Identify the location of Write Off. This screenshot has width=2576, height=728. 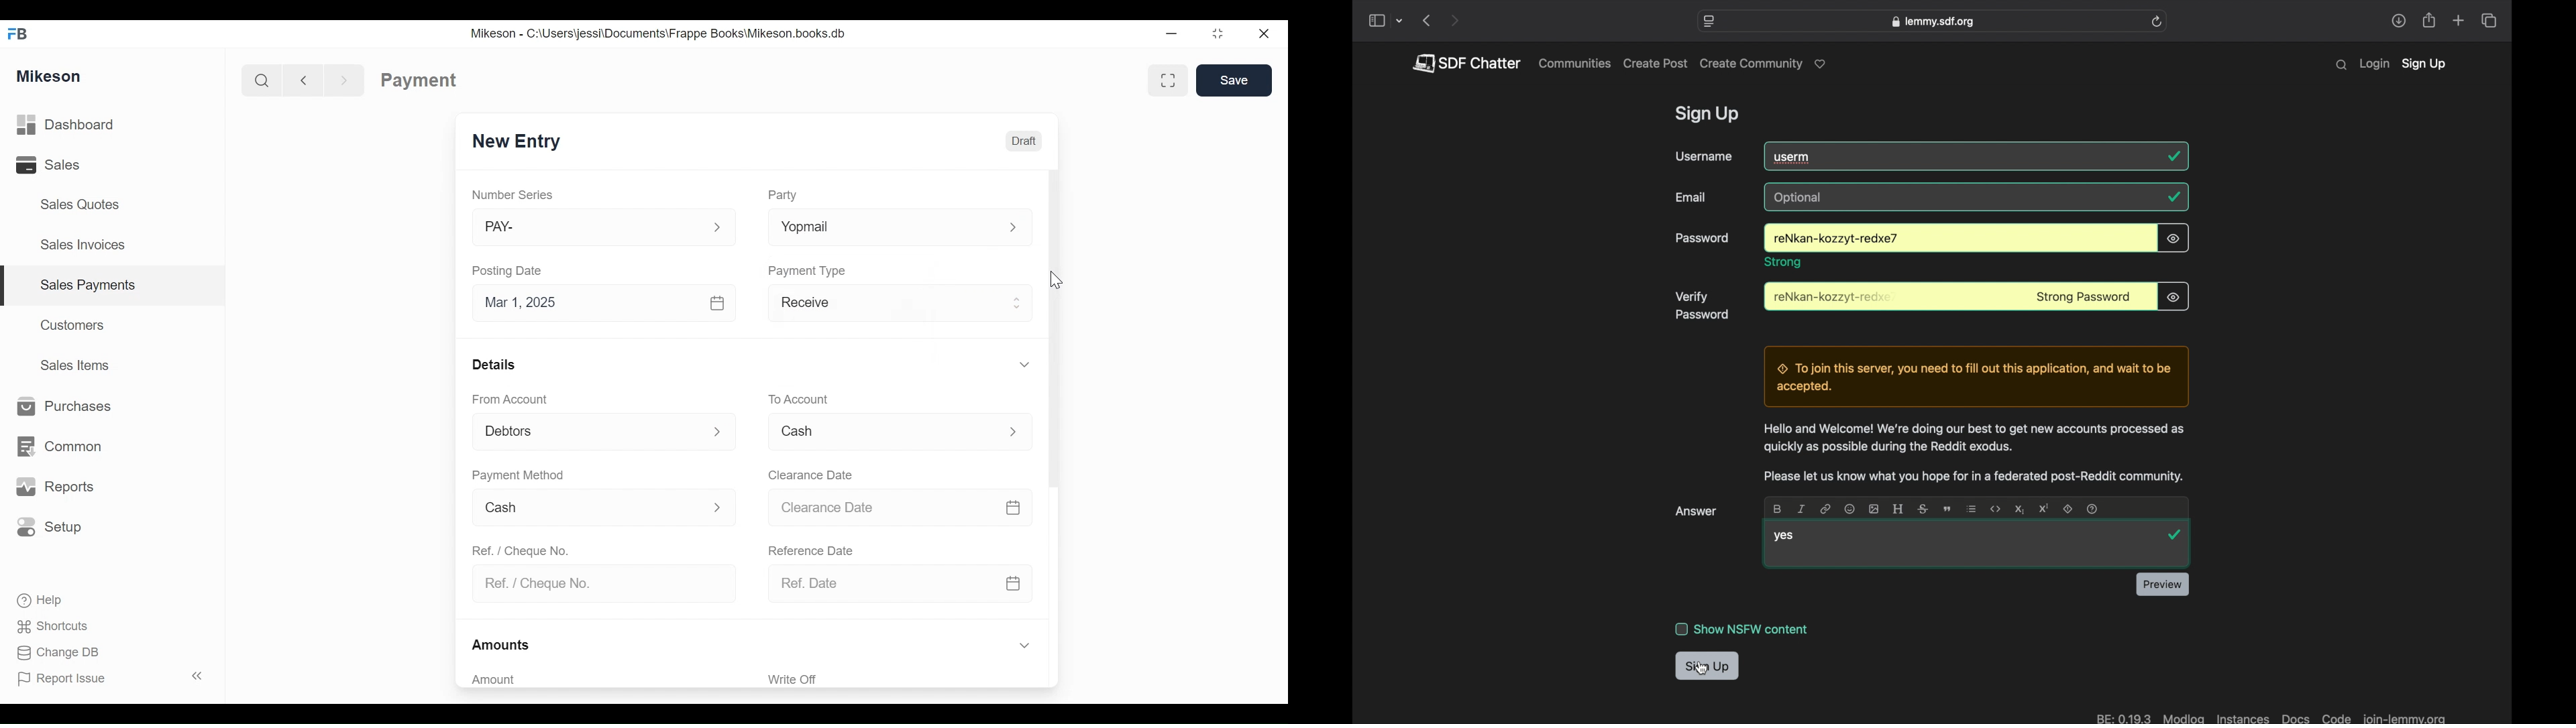
(792, 679).